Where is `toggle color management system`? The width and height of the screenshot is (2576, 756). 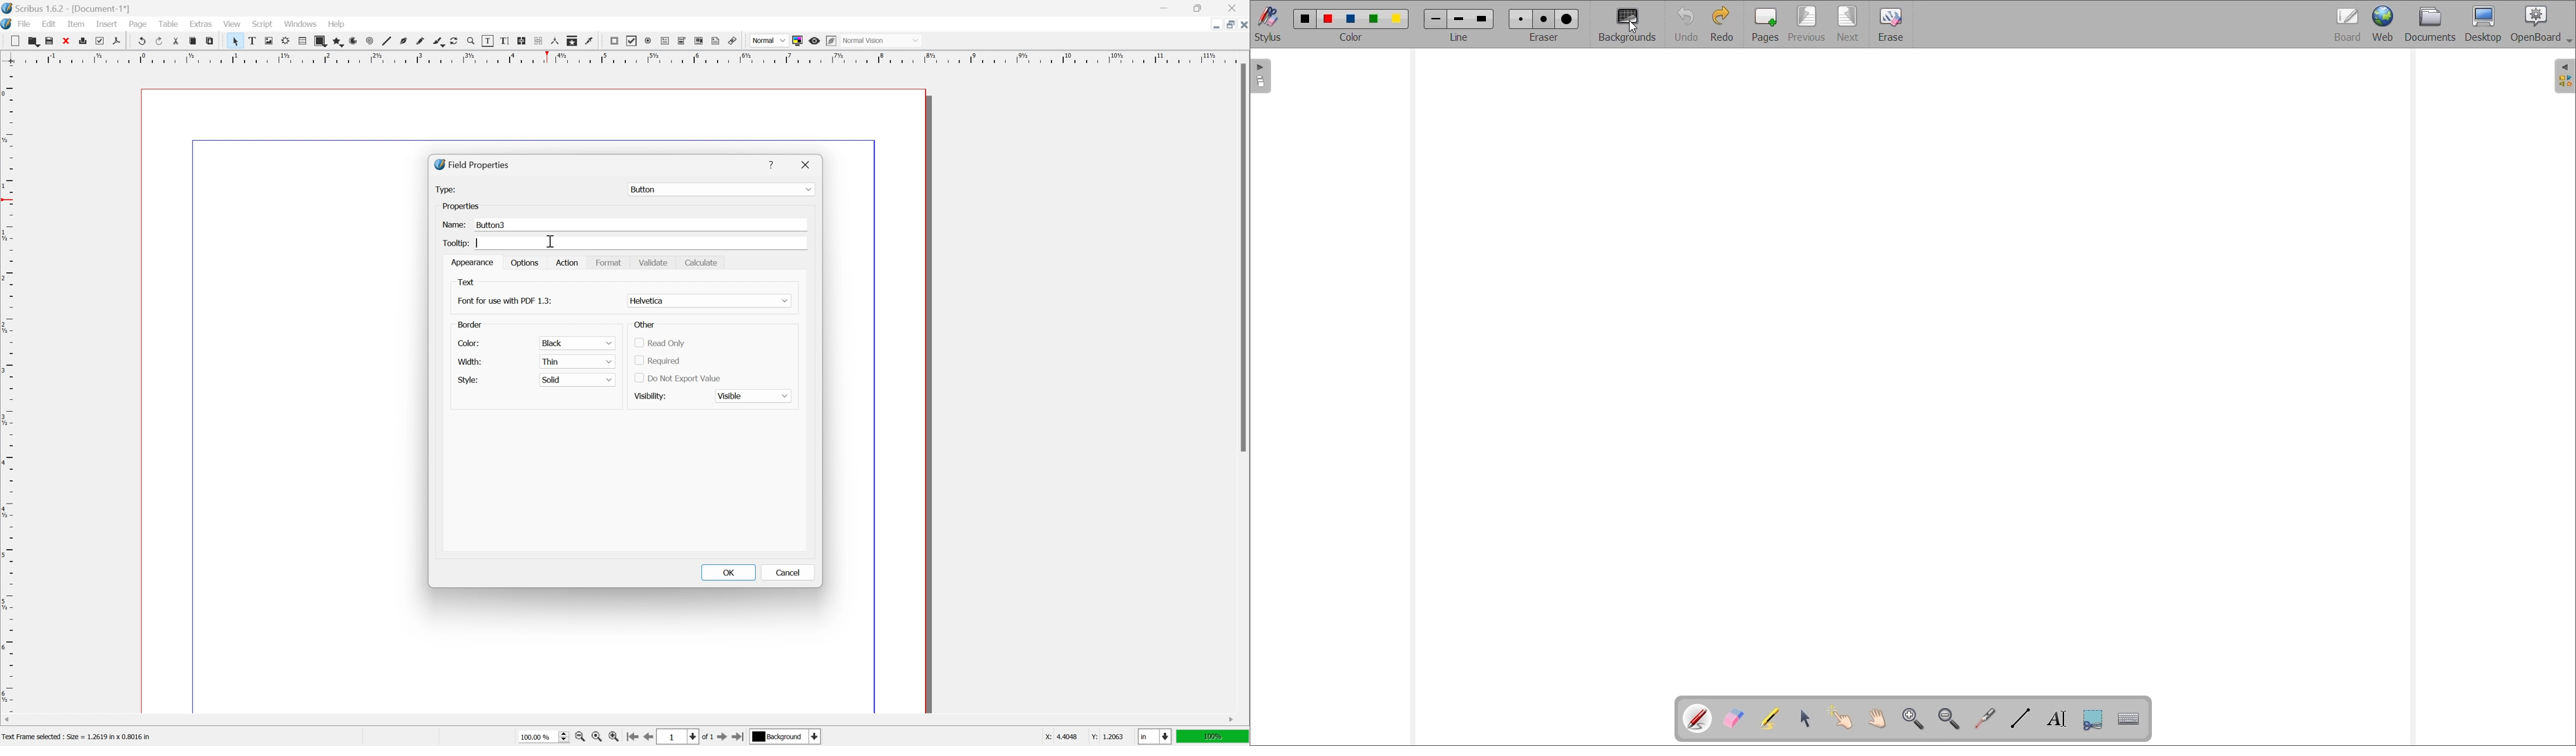 toggle color management system is located at coordinates (798, 41).